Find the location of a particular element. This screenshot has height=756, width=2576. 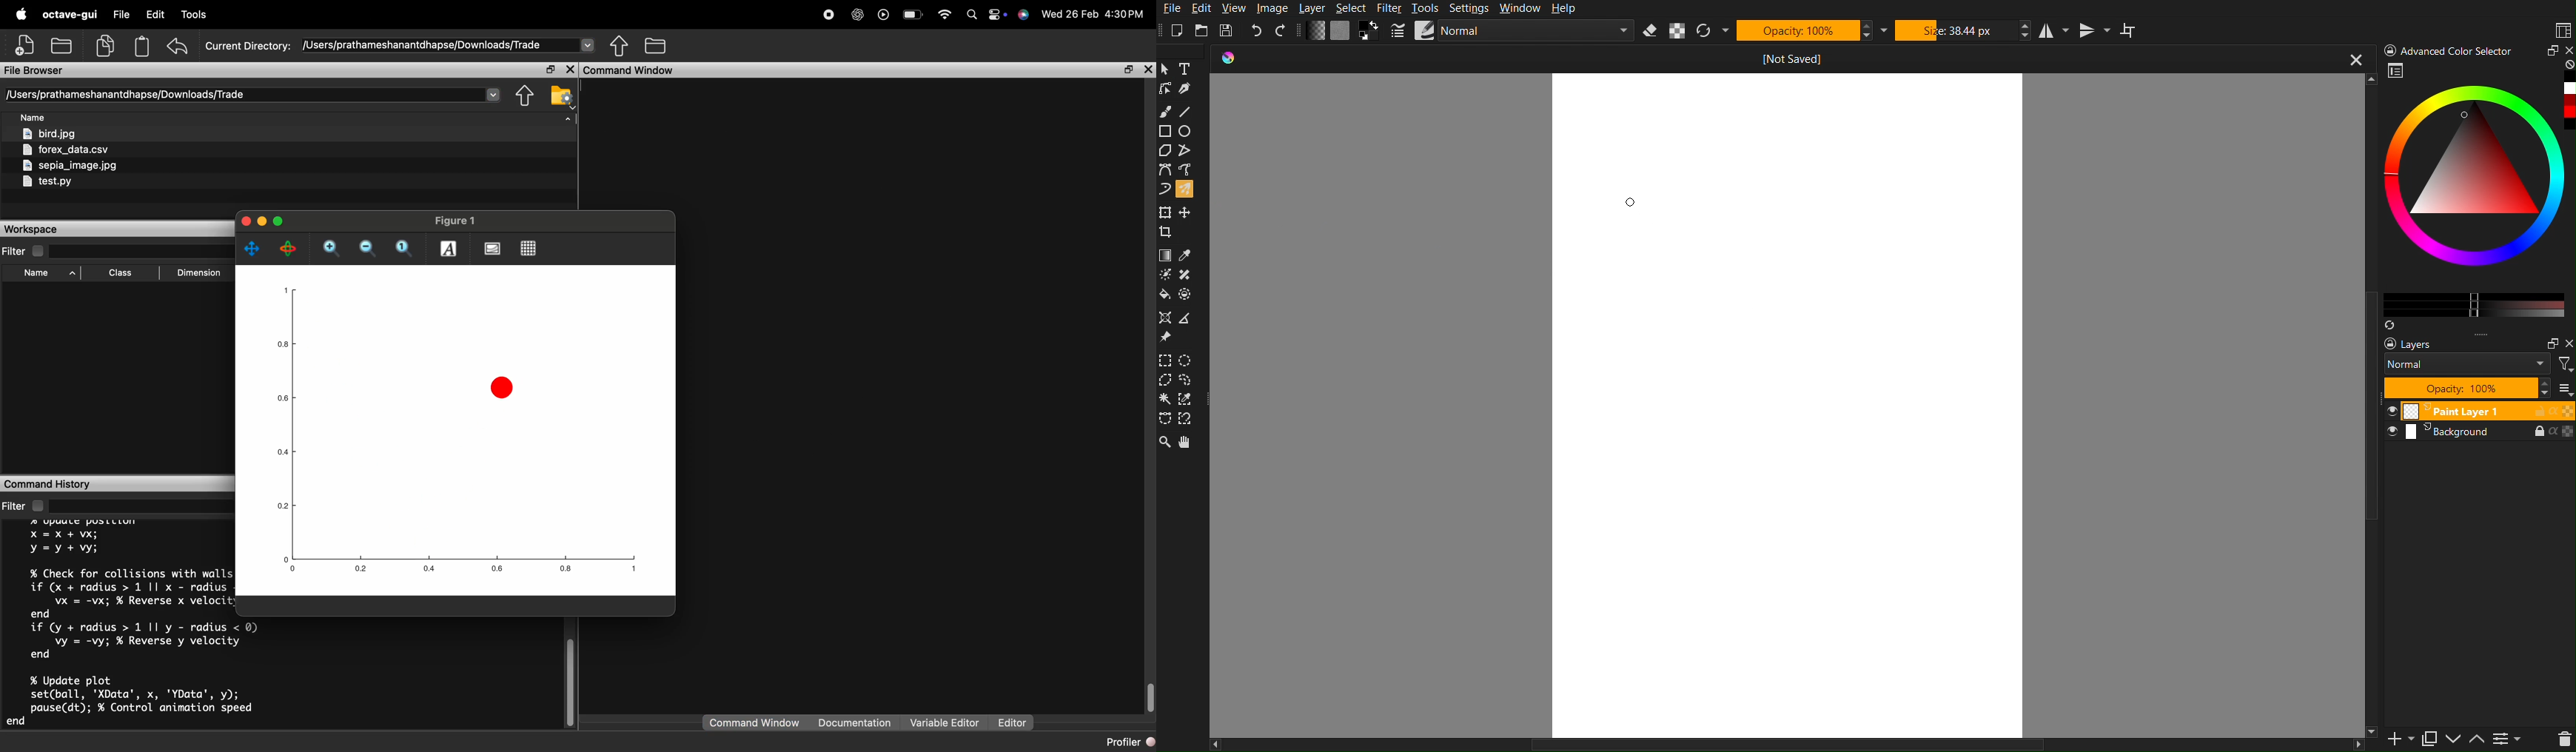

minimize is located at coordinates (2550, 50).